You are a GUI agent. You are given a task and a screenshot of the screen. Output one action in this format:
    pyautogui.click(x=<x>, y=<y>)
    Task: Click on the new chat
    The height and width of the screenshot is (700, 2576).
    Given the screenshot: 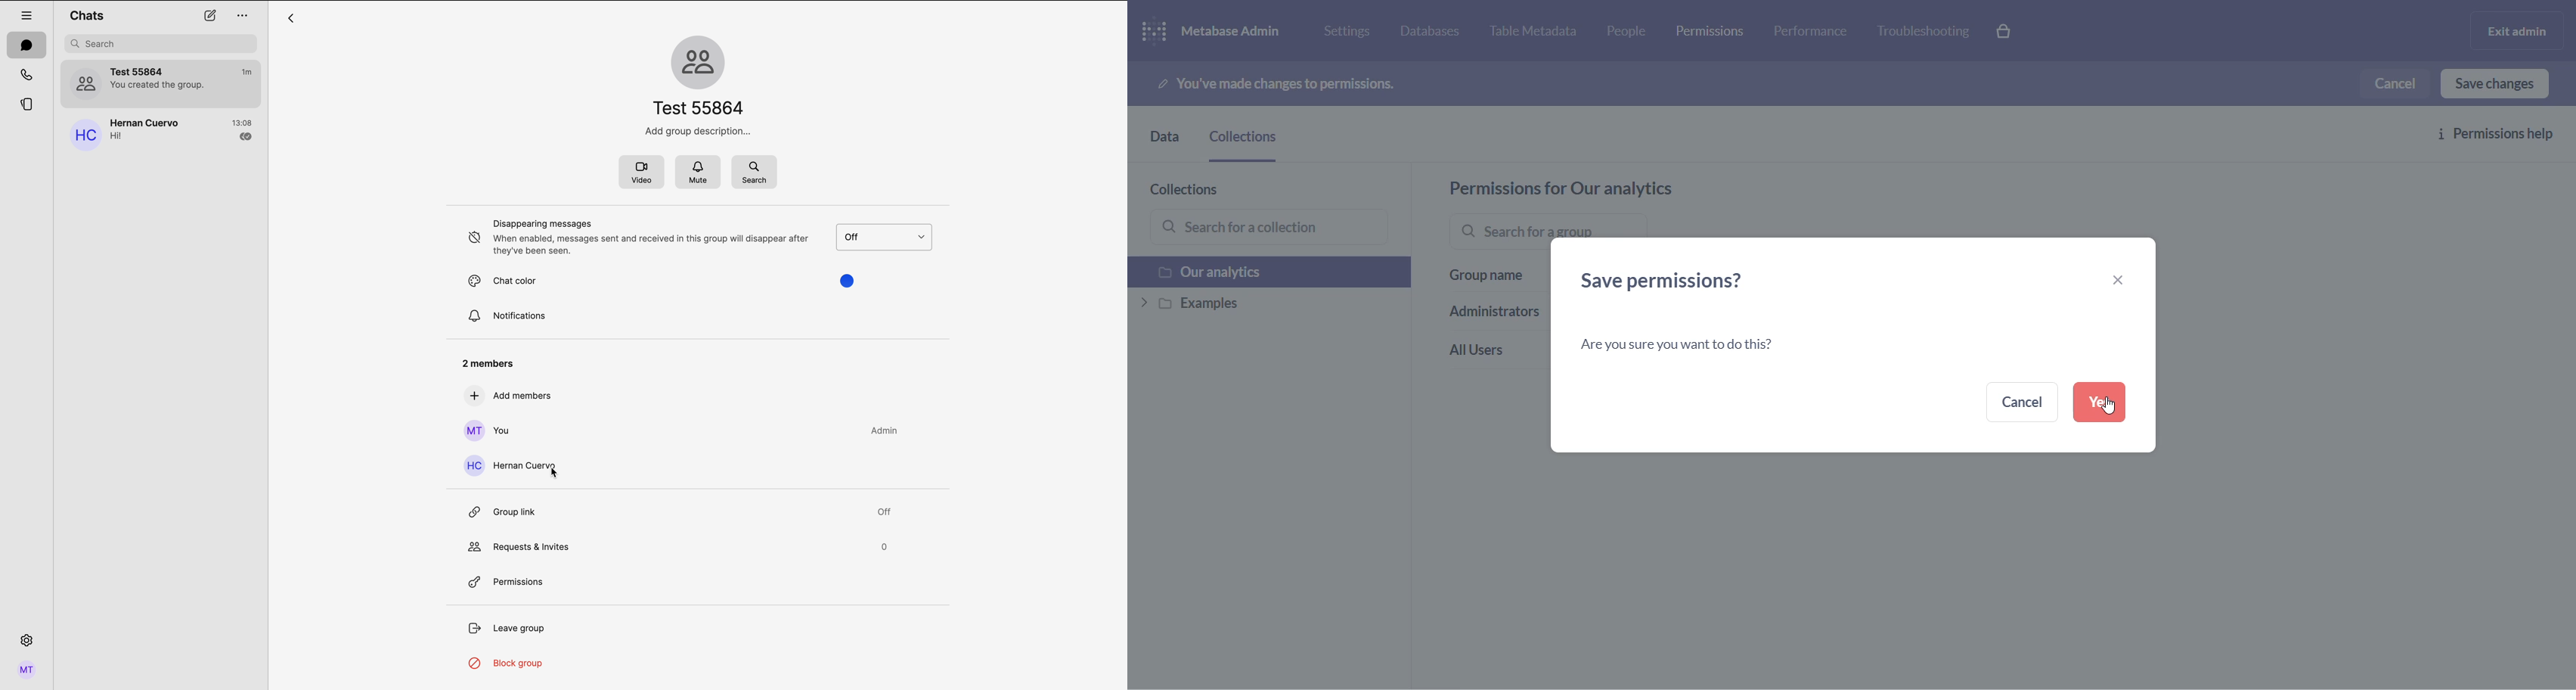 What is the action you would take?
    pyautogui.click(x=209, y=17)
    